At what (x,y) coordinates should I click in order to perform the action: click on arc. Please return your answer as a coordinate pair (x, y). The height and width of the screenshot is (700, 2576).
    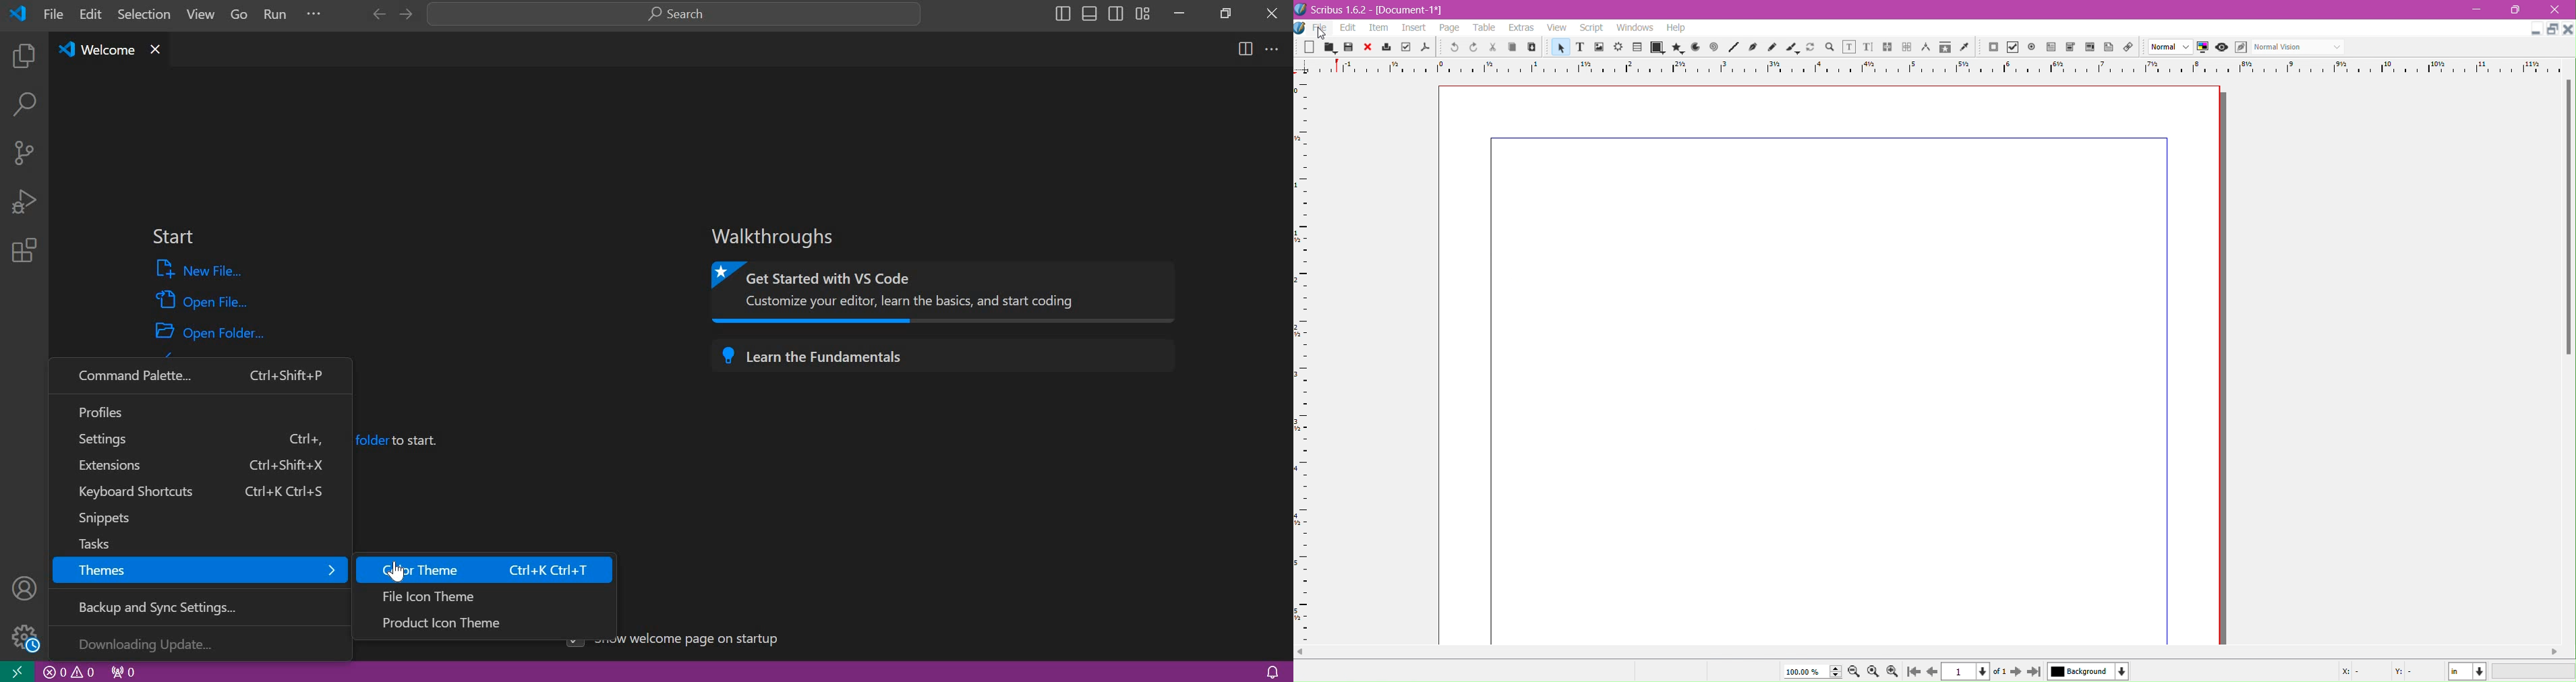
    Looking at the image, I should click on (1693, 47).